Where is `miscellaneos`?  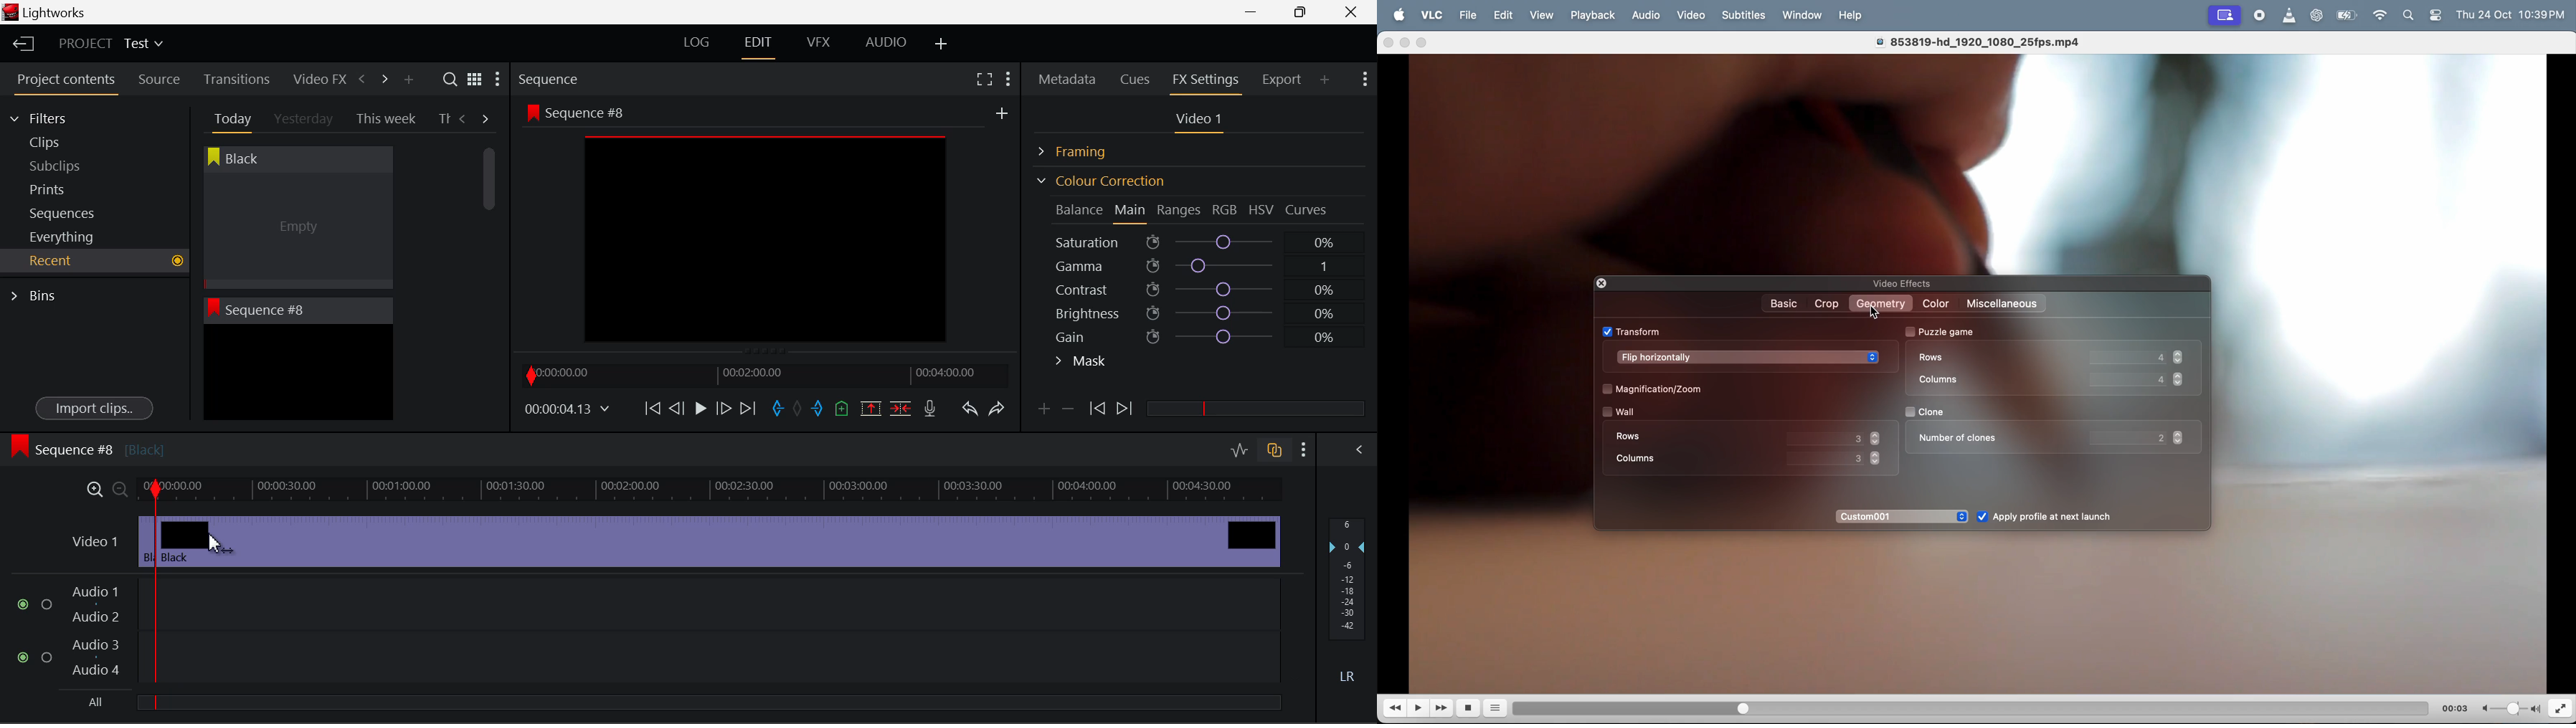
miscellaneos is located at coordinates (2005, 305).